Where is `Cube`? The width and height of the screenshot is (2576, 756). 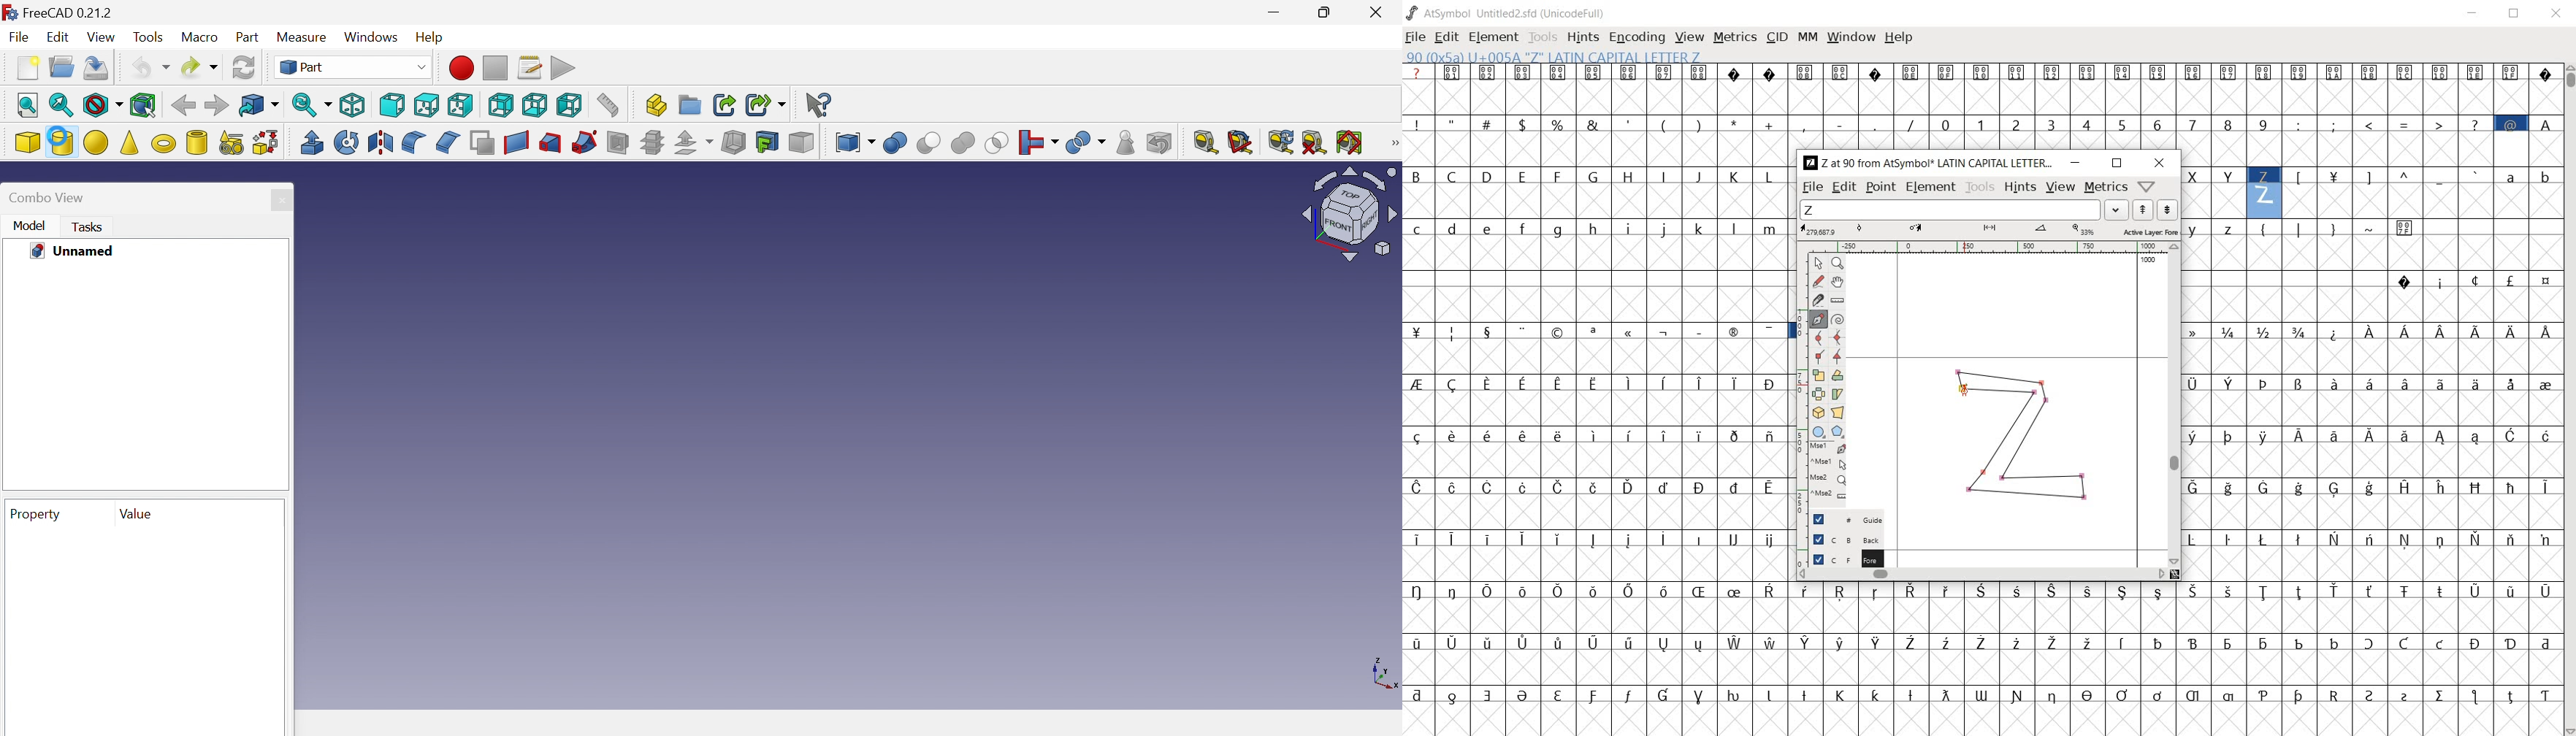 Cube is located at coordinates (26, 141).